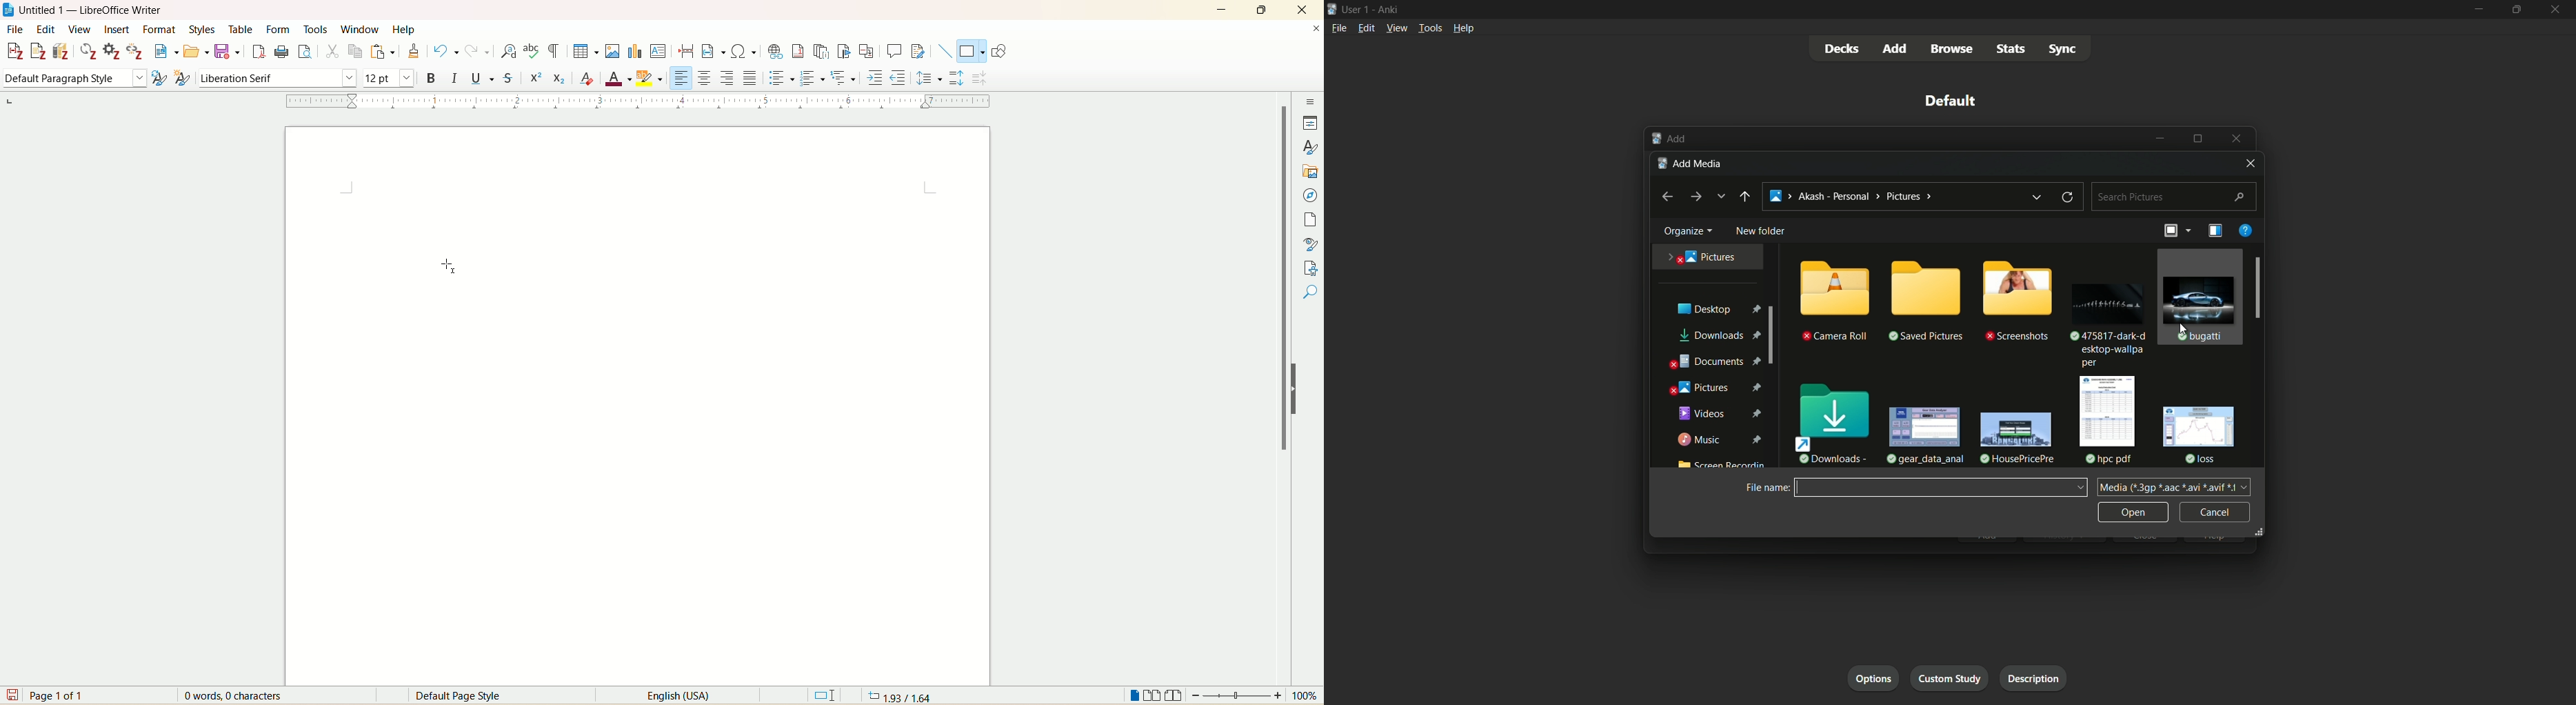 This screenshot has height=728, width=2576. Describe the element at coordinates (1310, 123) in the screenshot. I see `properties` at that location.